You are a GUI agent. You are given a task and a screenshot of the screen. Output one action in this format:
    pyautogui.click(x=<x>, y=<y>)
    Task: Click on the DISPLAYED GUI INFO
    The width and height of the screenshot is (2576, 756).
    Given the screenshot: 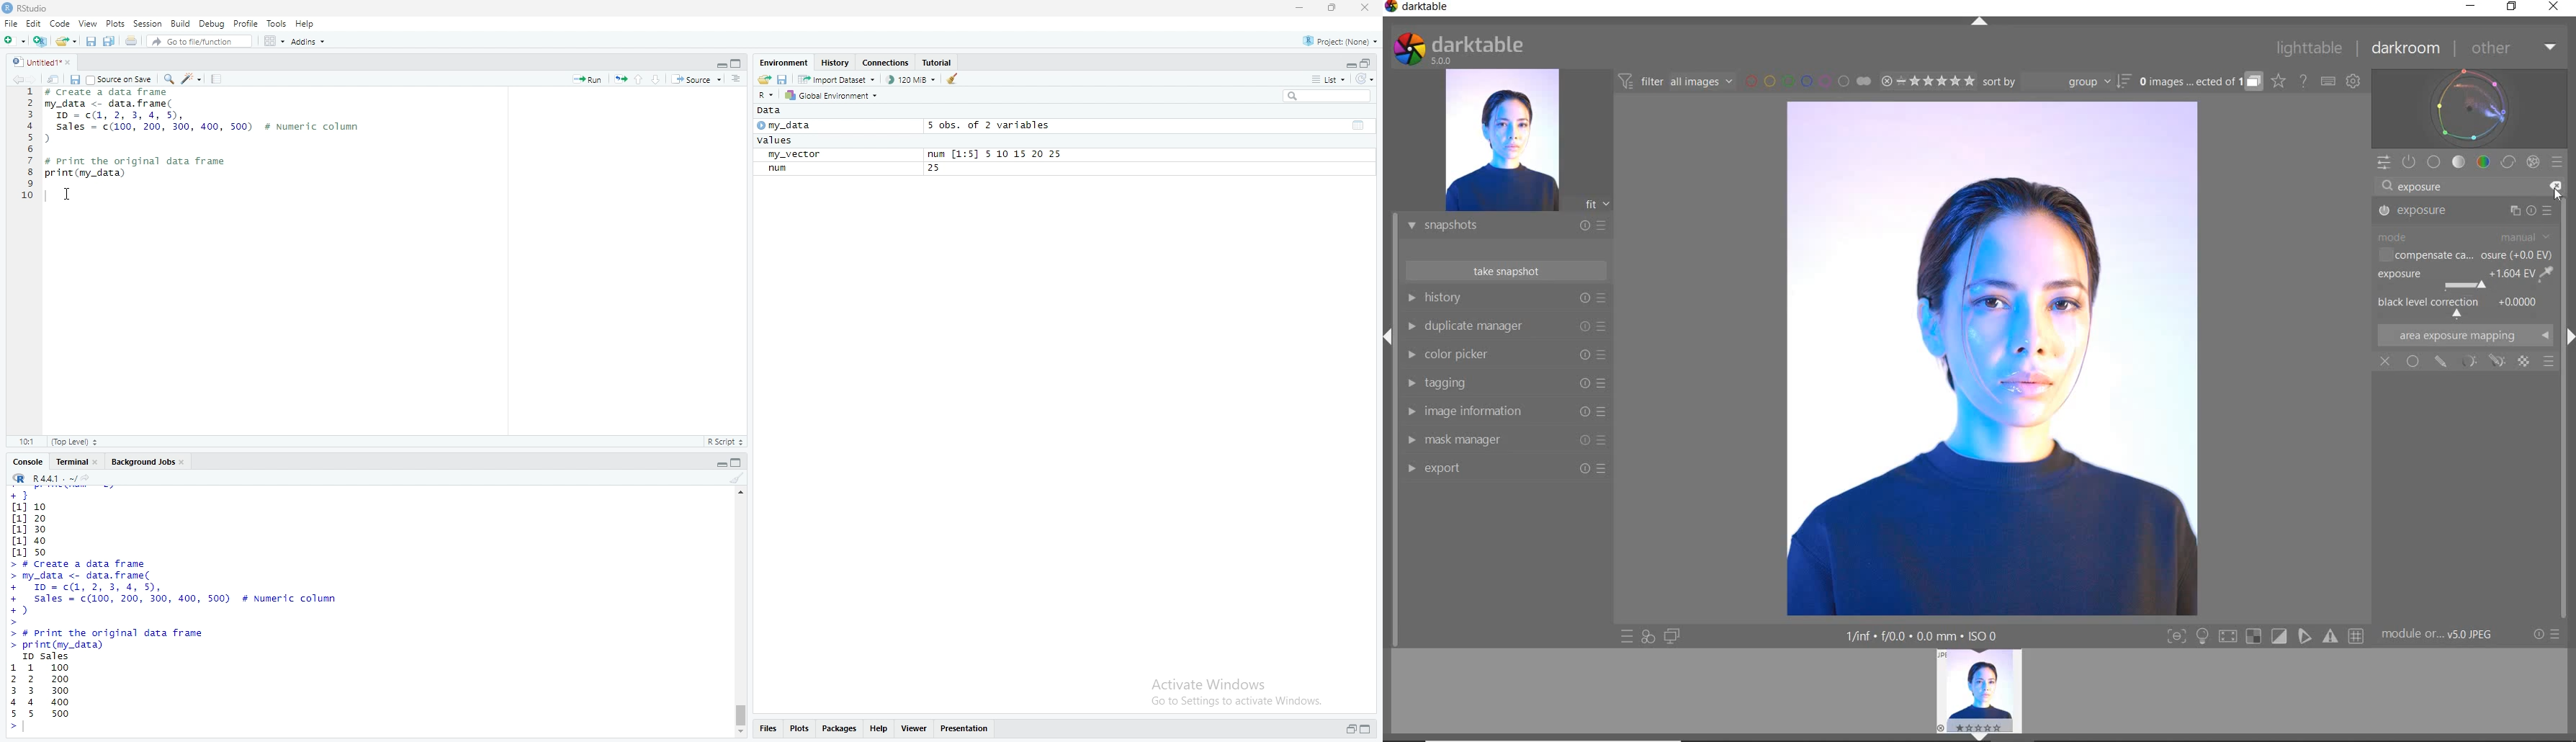 What is the action you would take?
    pyautogui.click(x=1919, y=636)
    